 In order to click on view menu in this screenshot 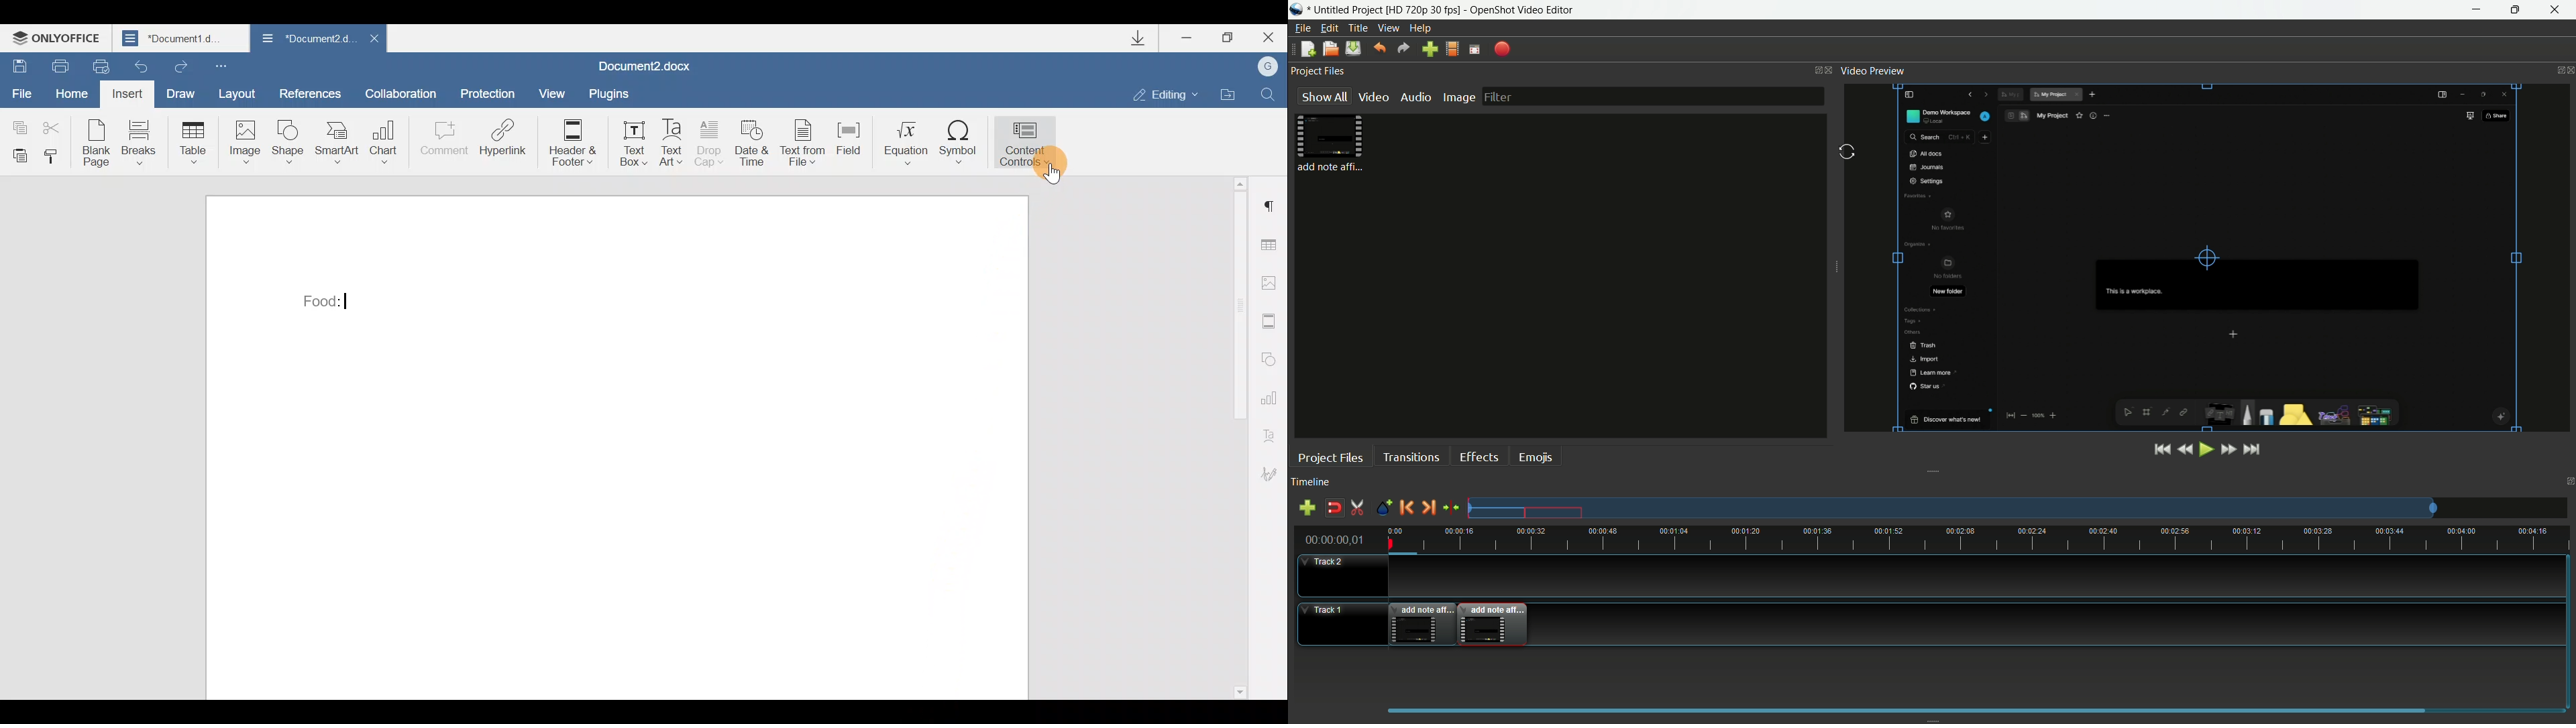, I will do `click(1388, 28)`.